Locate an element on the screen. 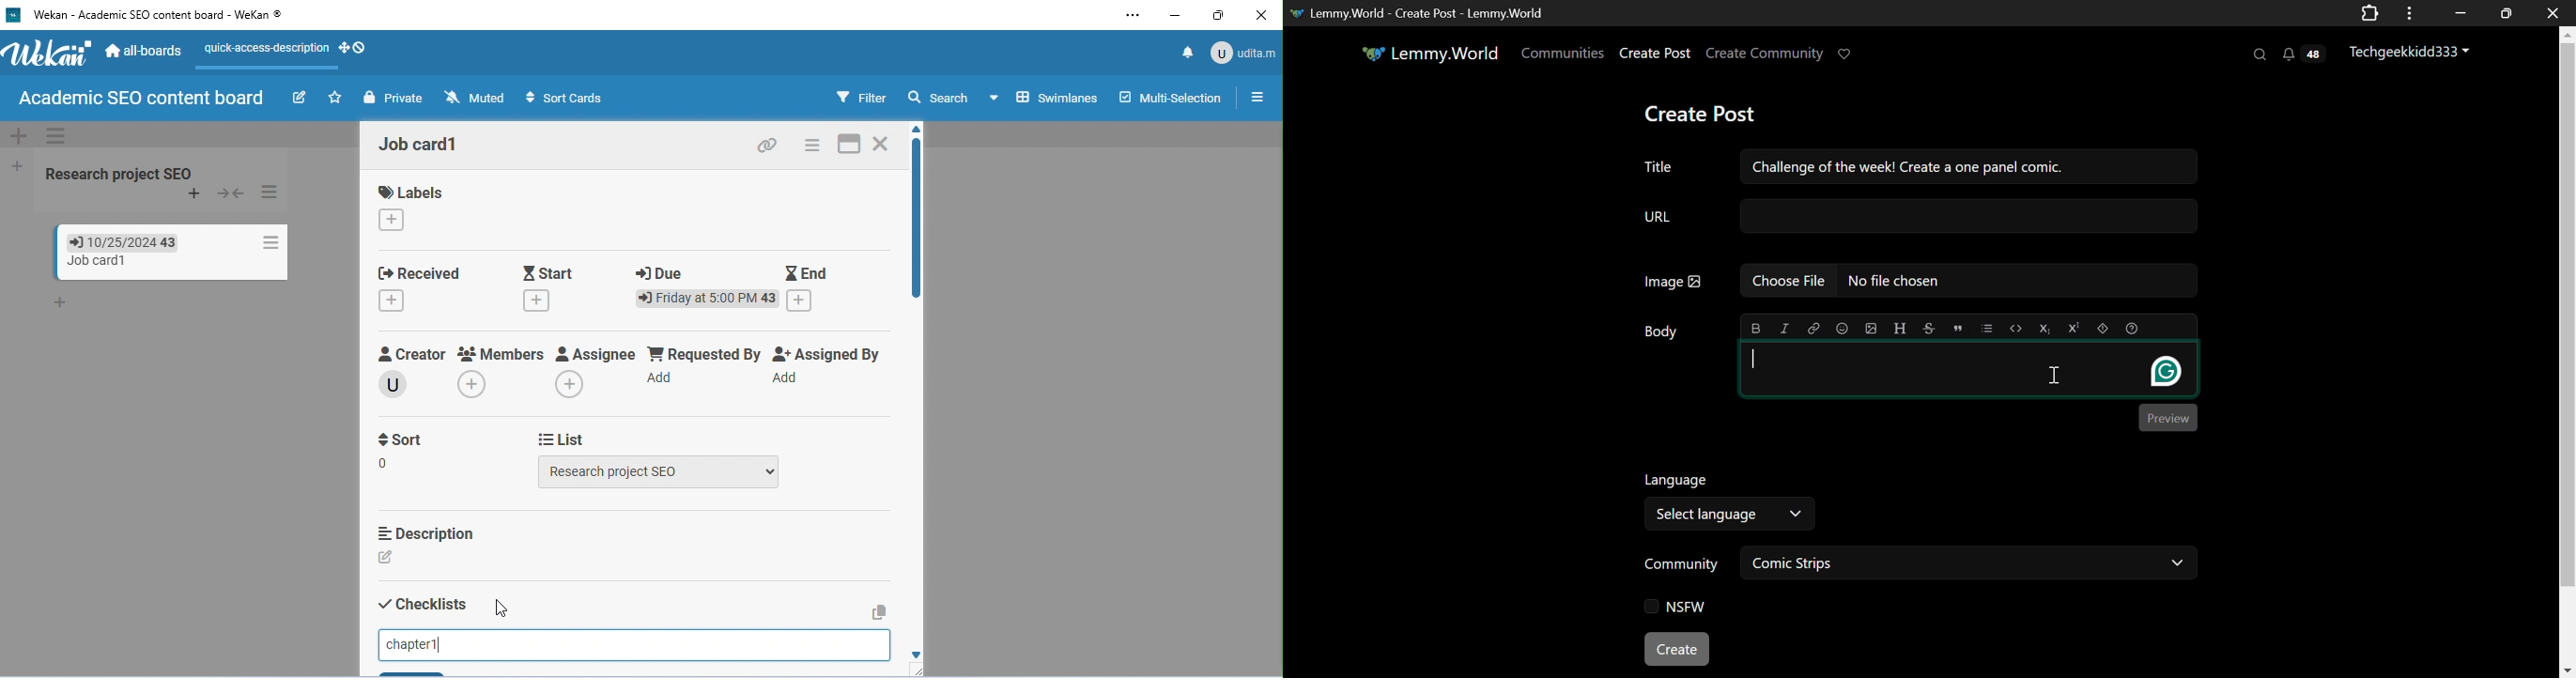 The image size is (2576, 700). change the labels is located at coordinates (393, 221).